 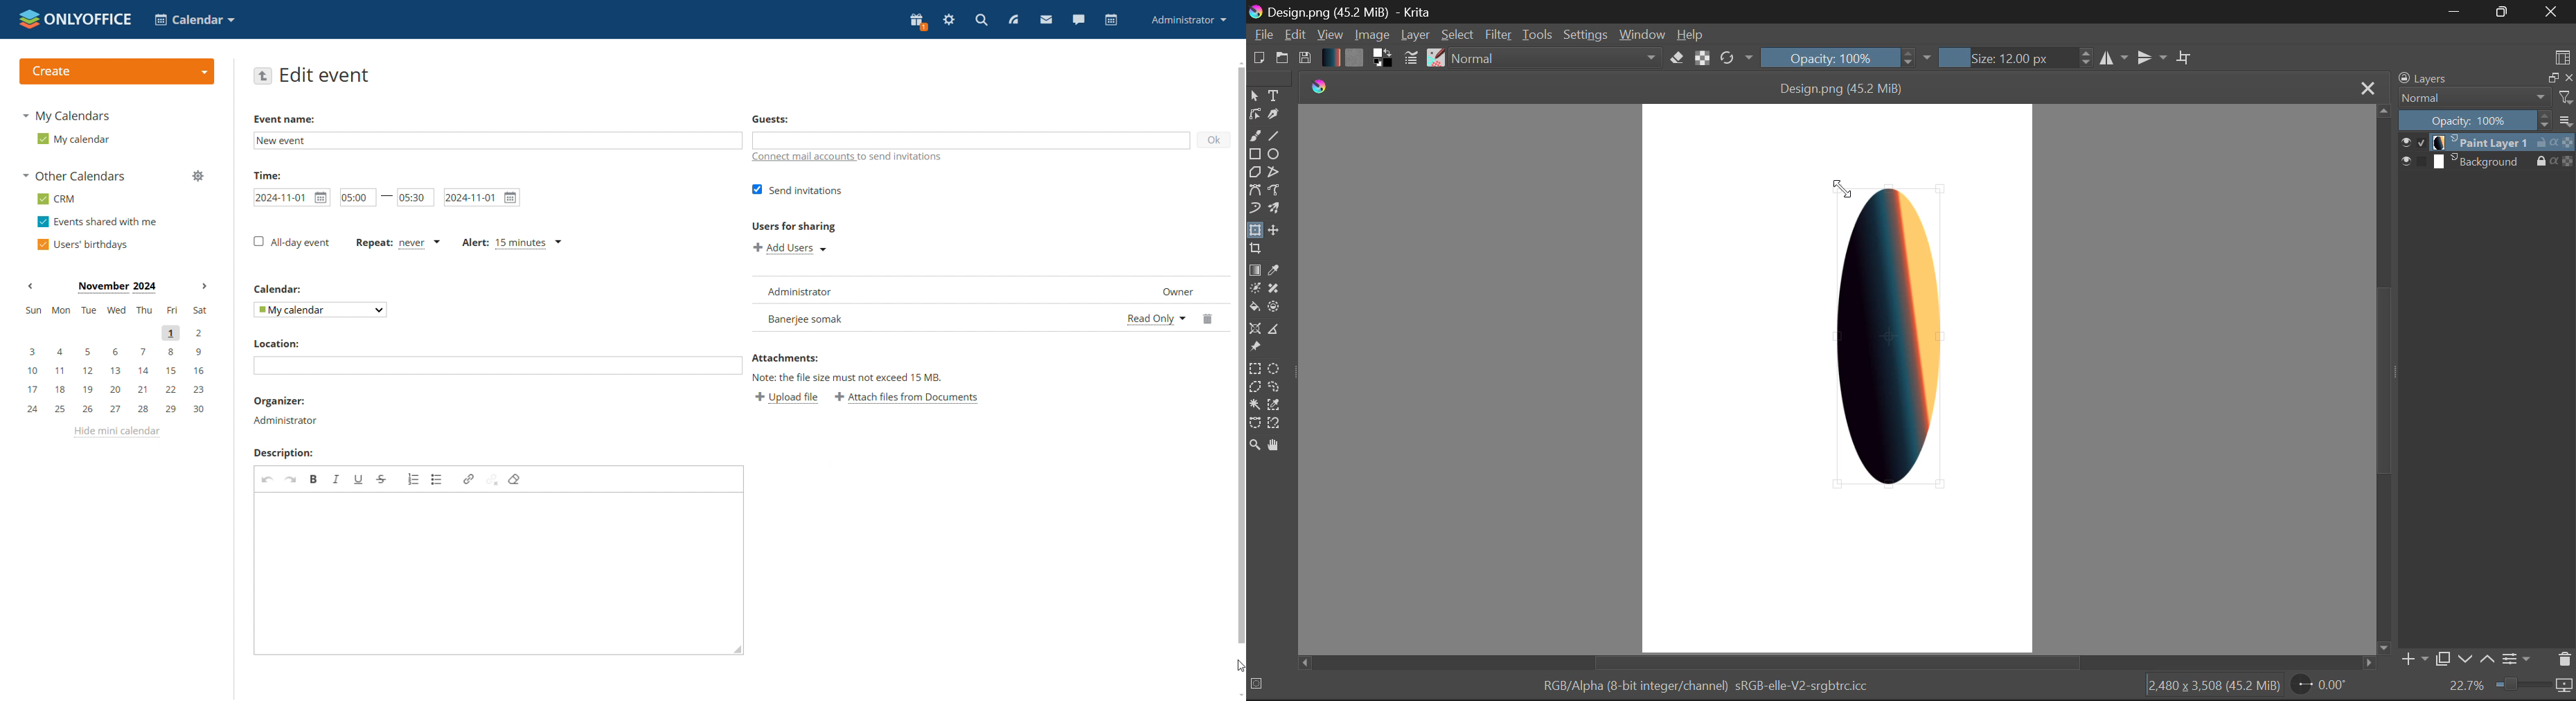 I want to click on Bezier Curve, so click(x=1254, y=192).